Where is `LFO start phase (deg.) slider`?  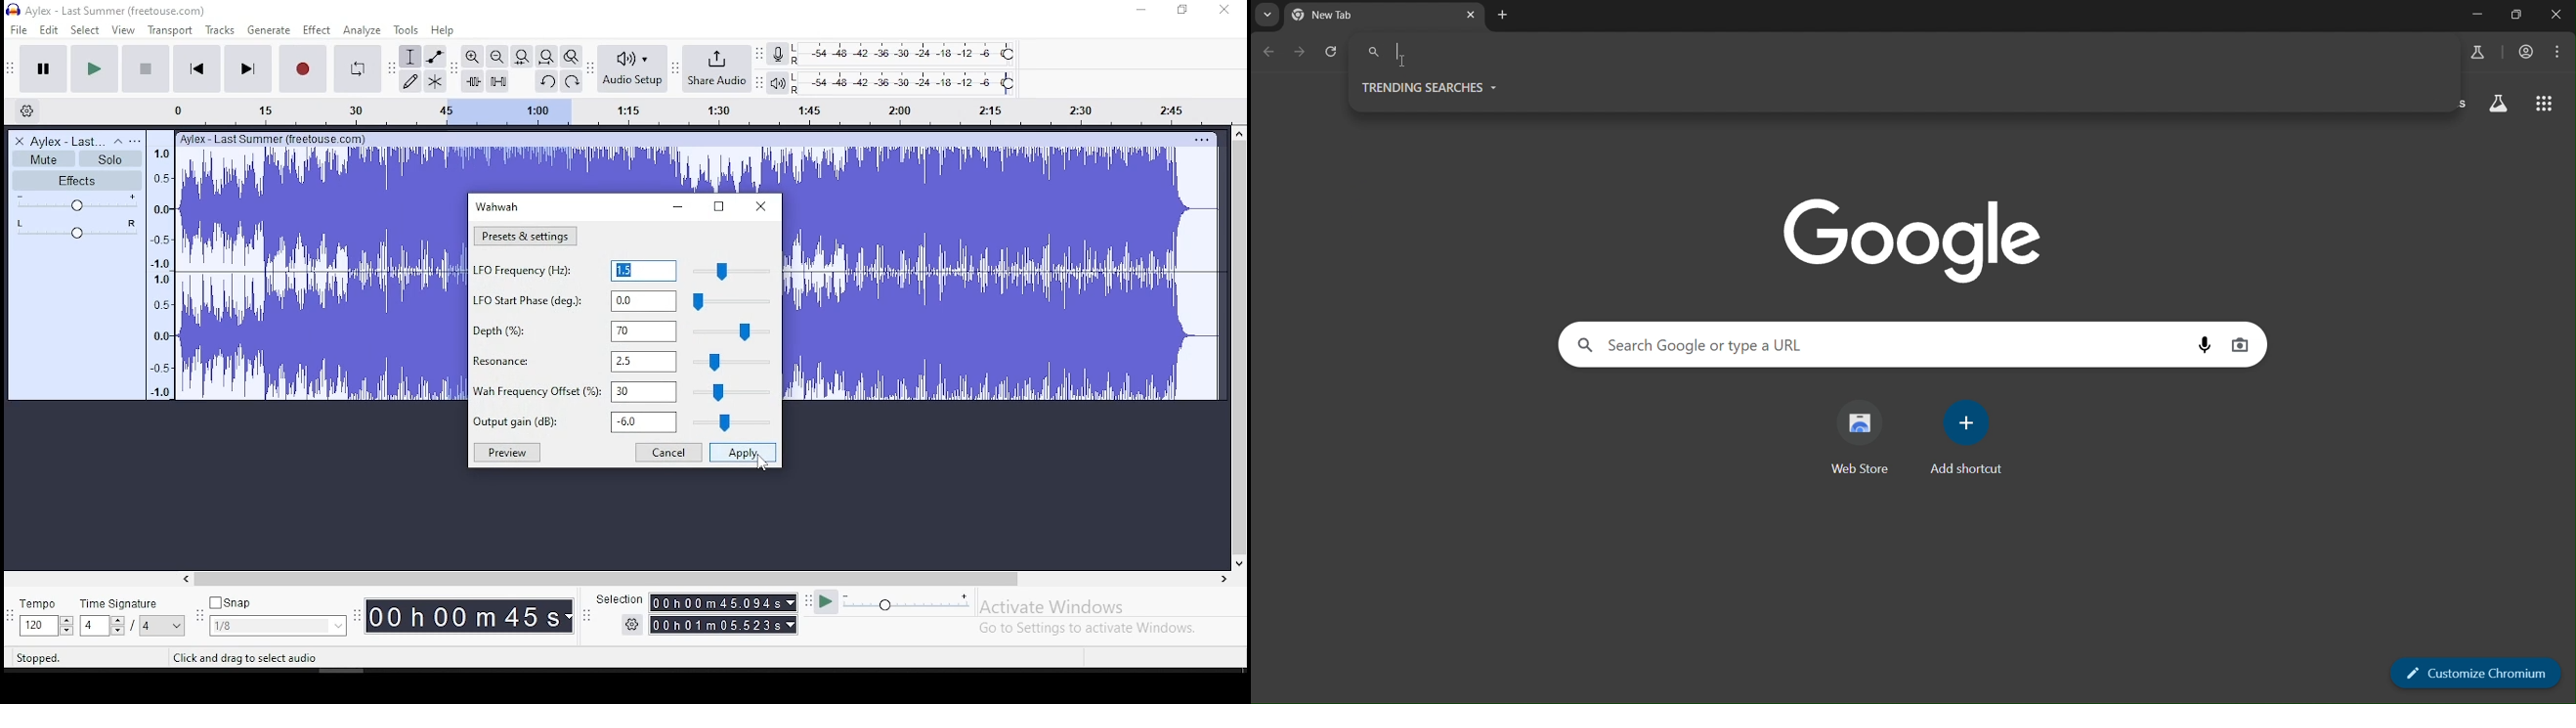
LFO start phase (deg.) slider is located at coordinates (730, 301).